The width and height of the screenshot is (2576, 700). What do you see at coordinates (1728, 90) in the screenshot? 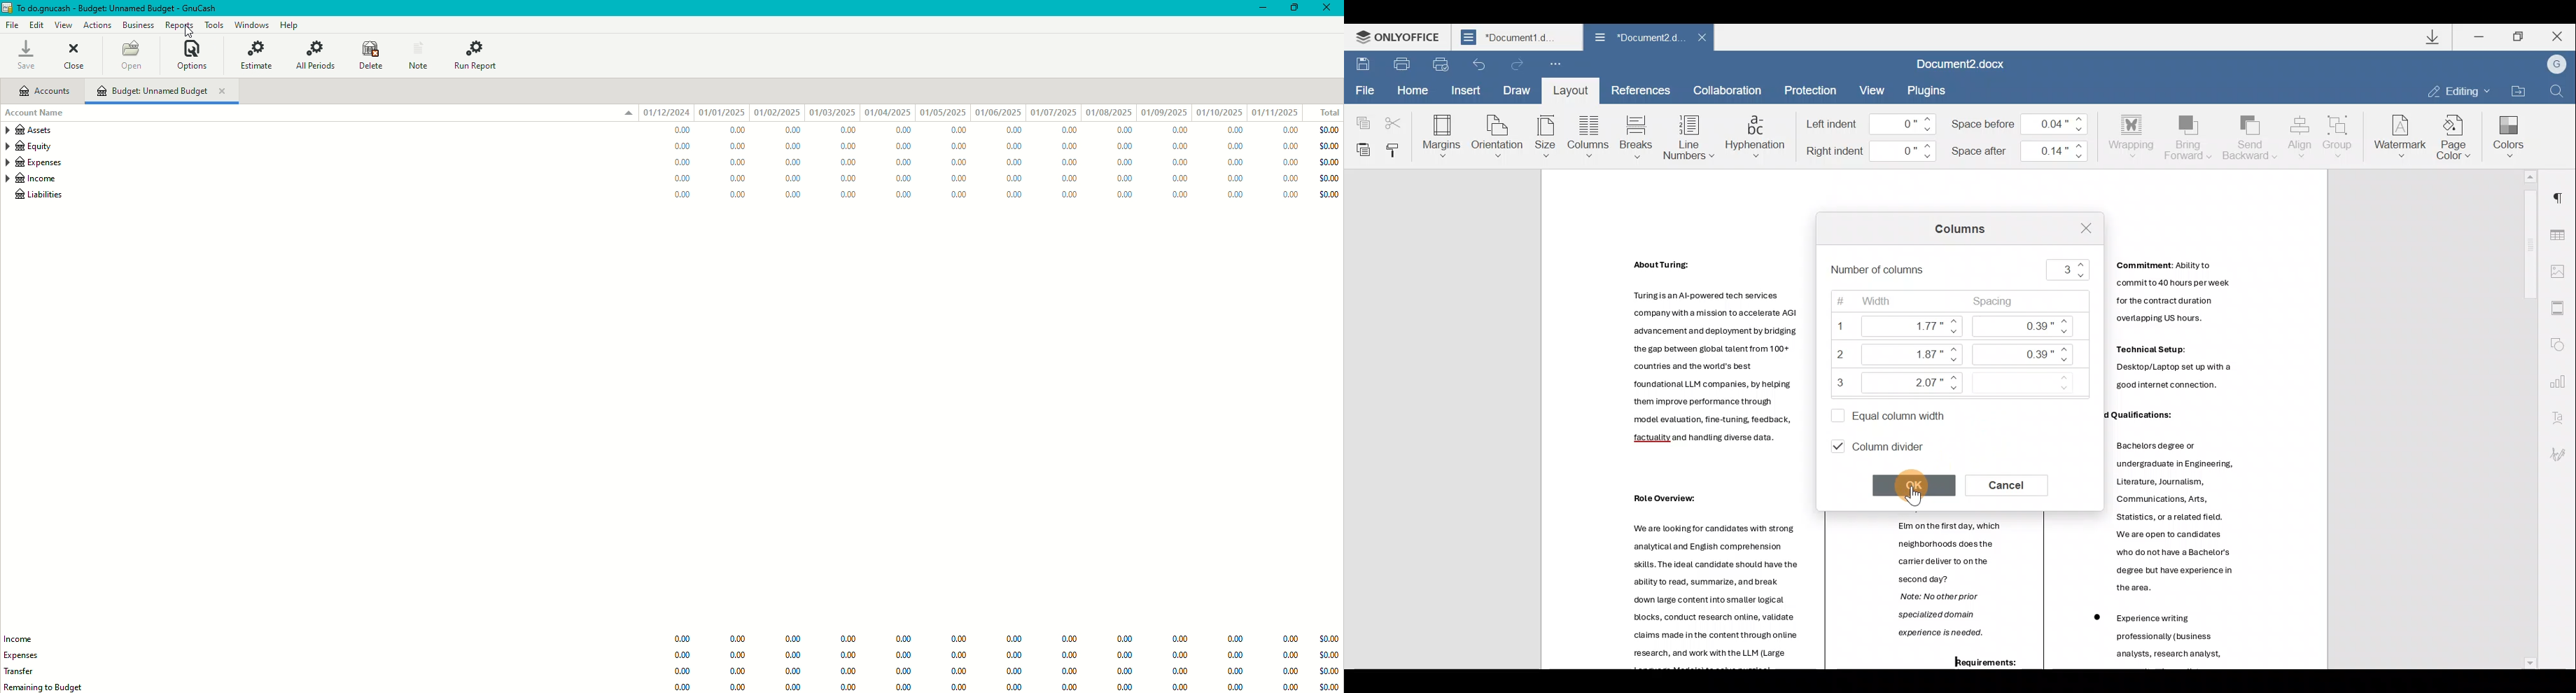
I see `Collaboration` at bounding box center [1728, 90].